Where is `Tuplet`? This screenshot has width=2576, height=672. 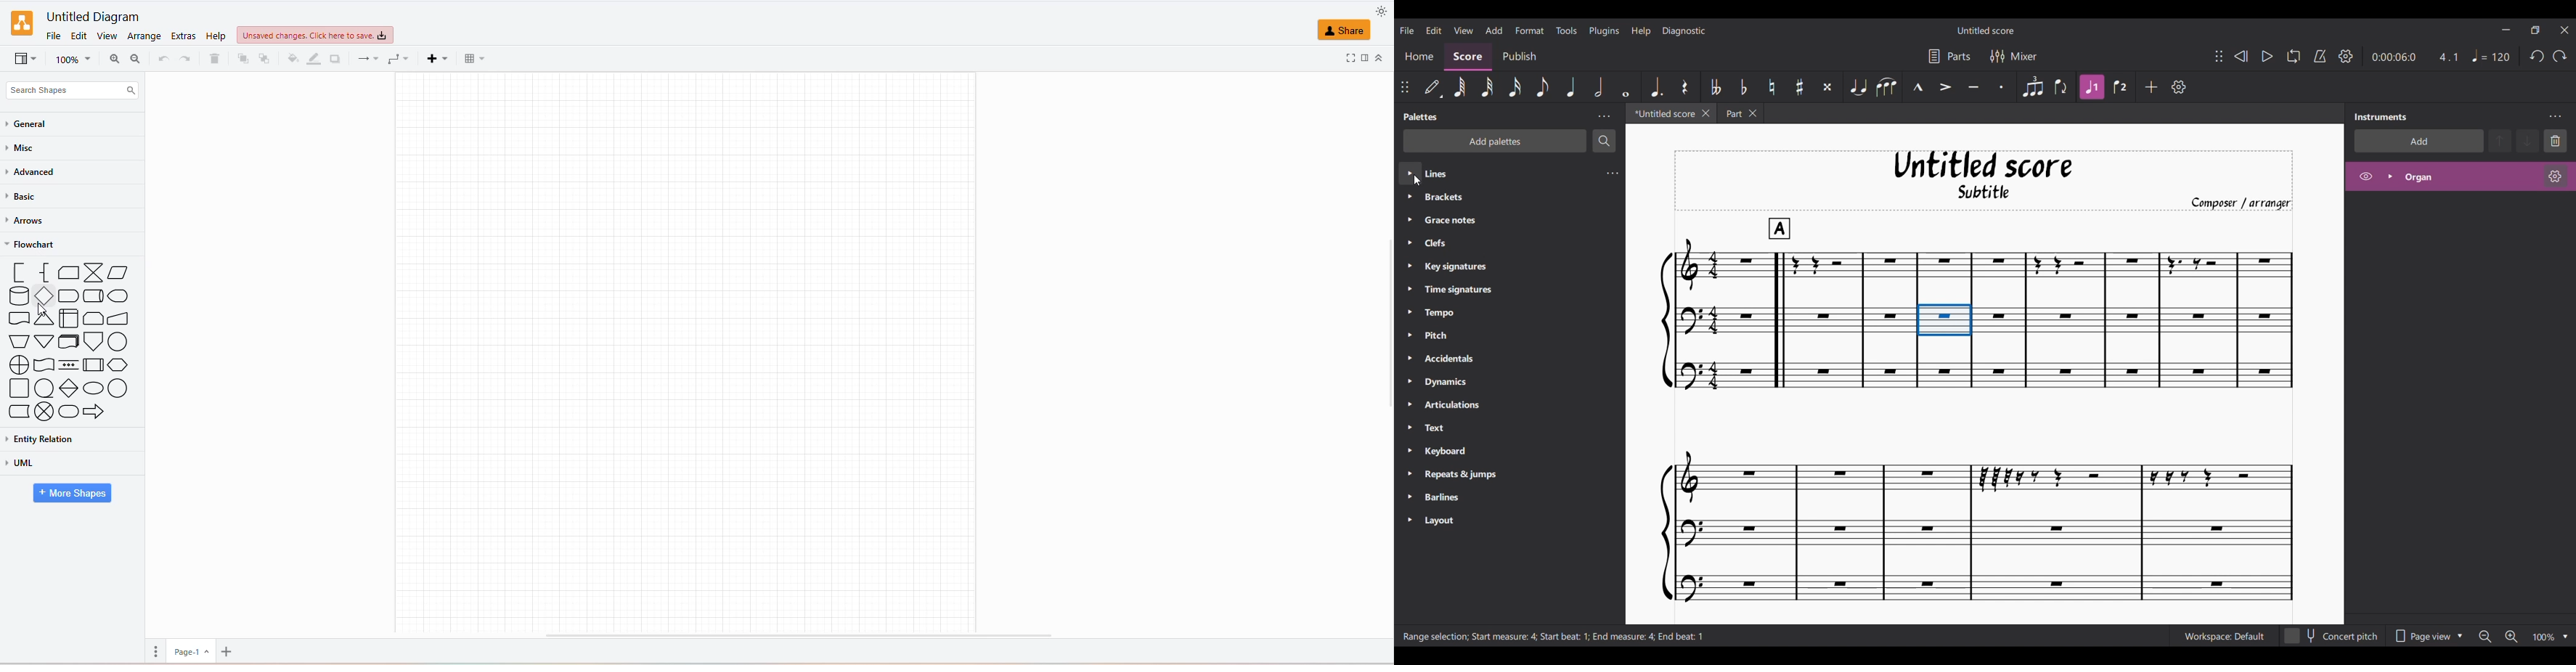
Tuplet is located at coordinates (2033, 87).